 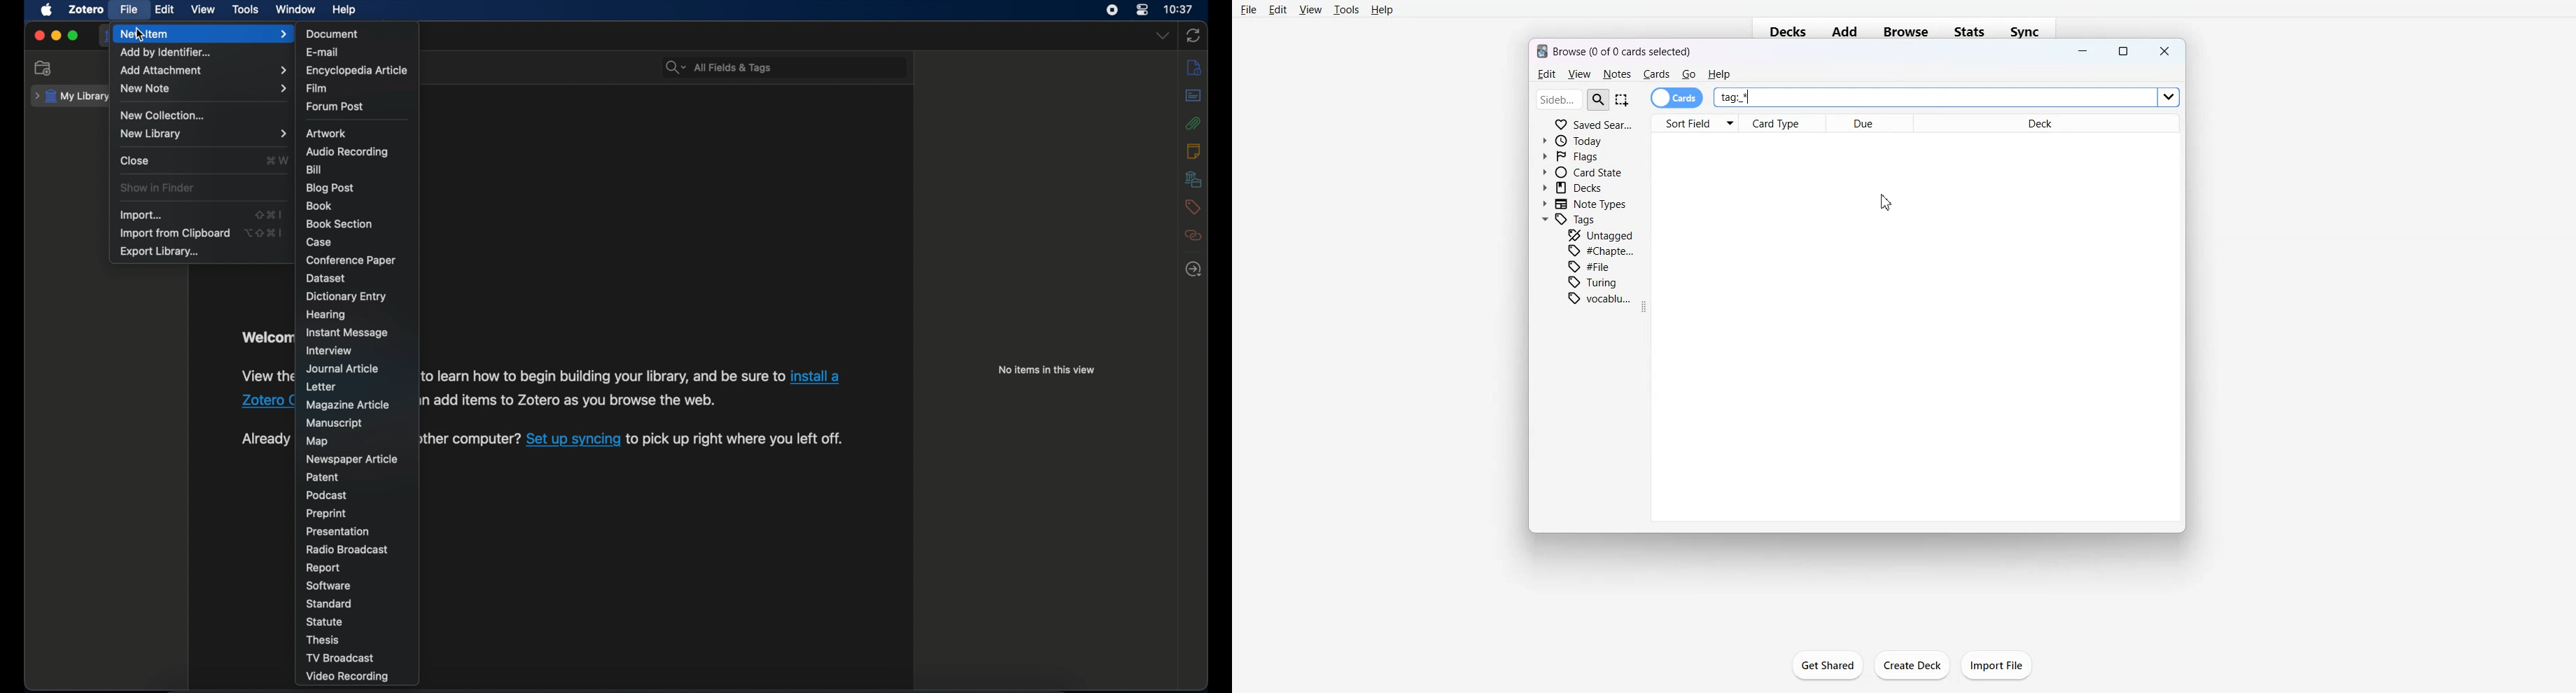 I want to click on software information, so click(x=267, y=378).